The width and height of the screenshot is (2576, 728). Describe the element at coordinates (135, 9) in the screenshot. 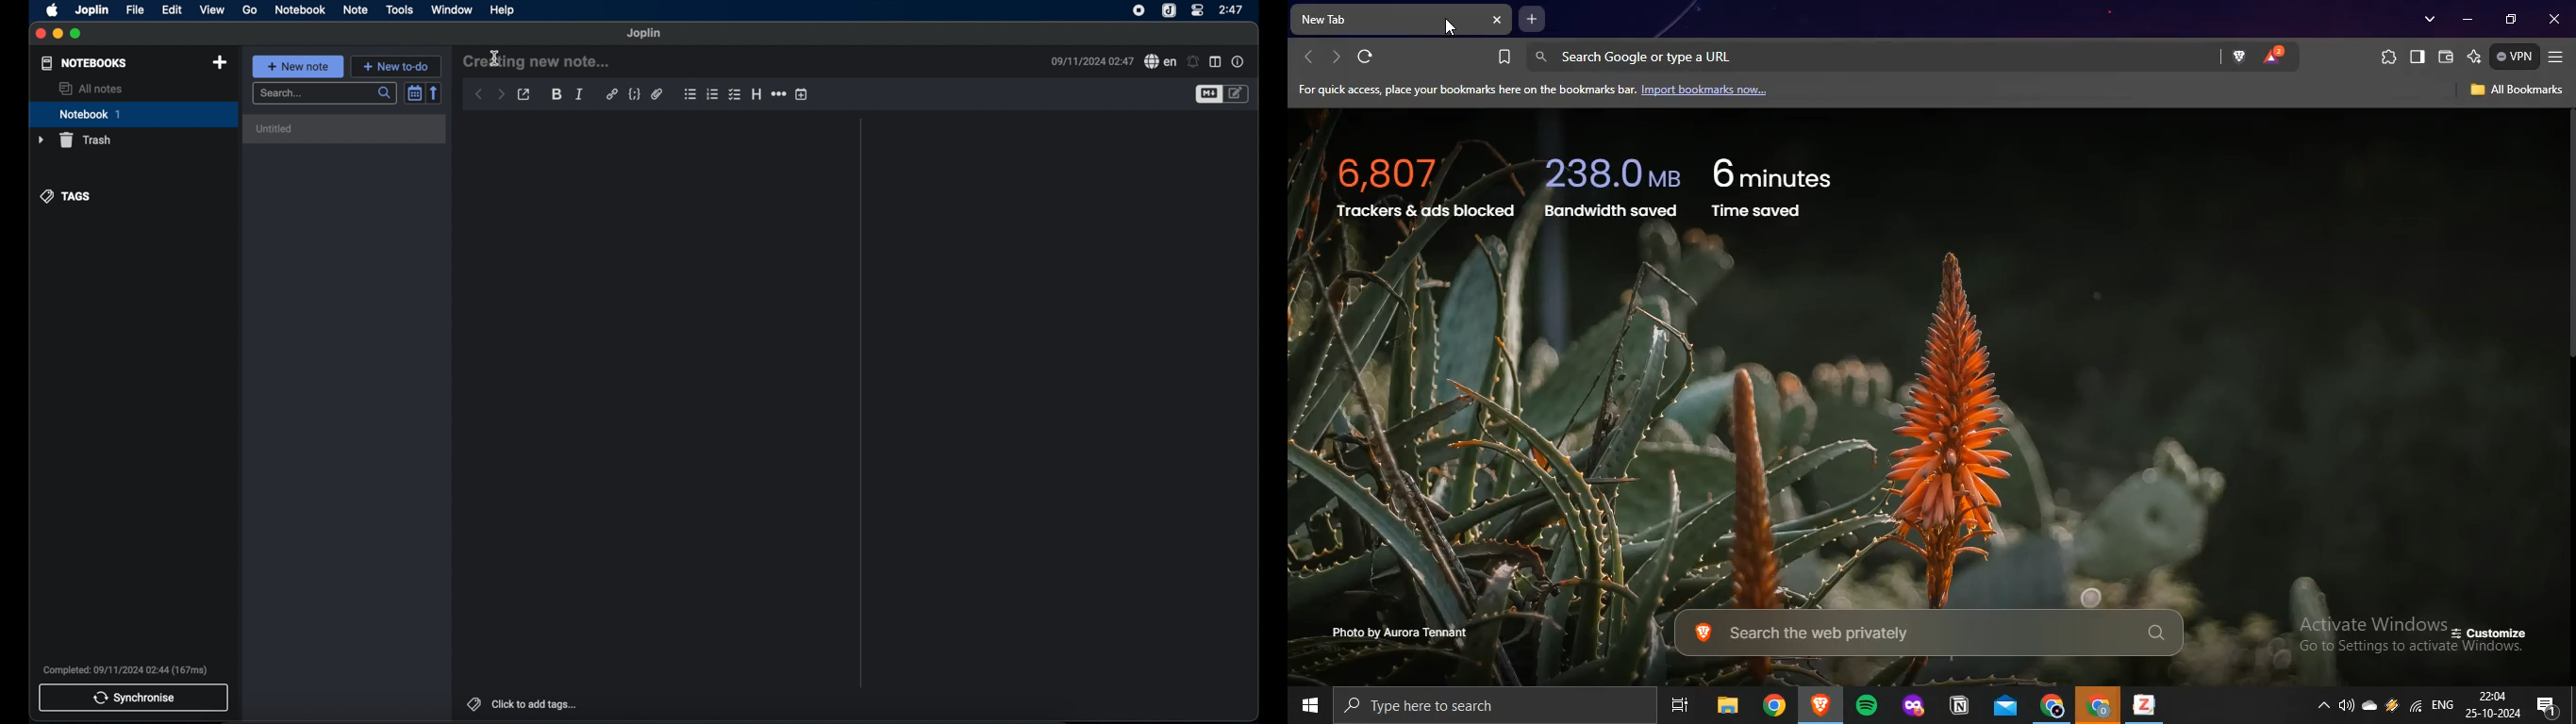

I see `file` at that location.